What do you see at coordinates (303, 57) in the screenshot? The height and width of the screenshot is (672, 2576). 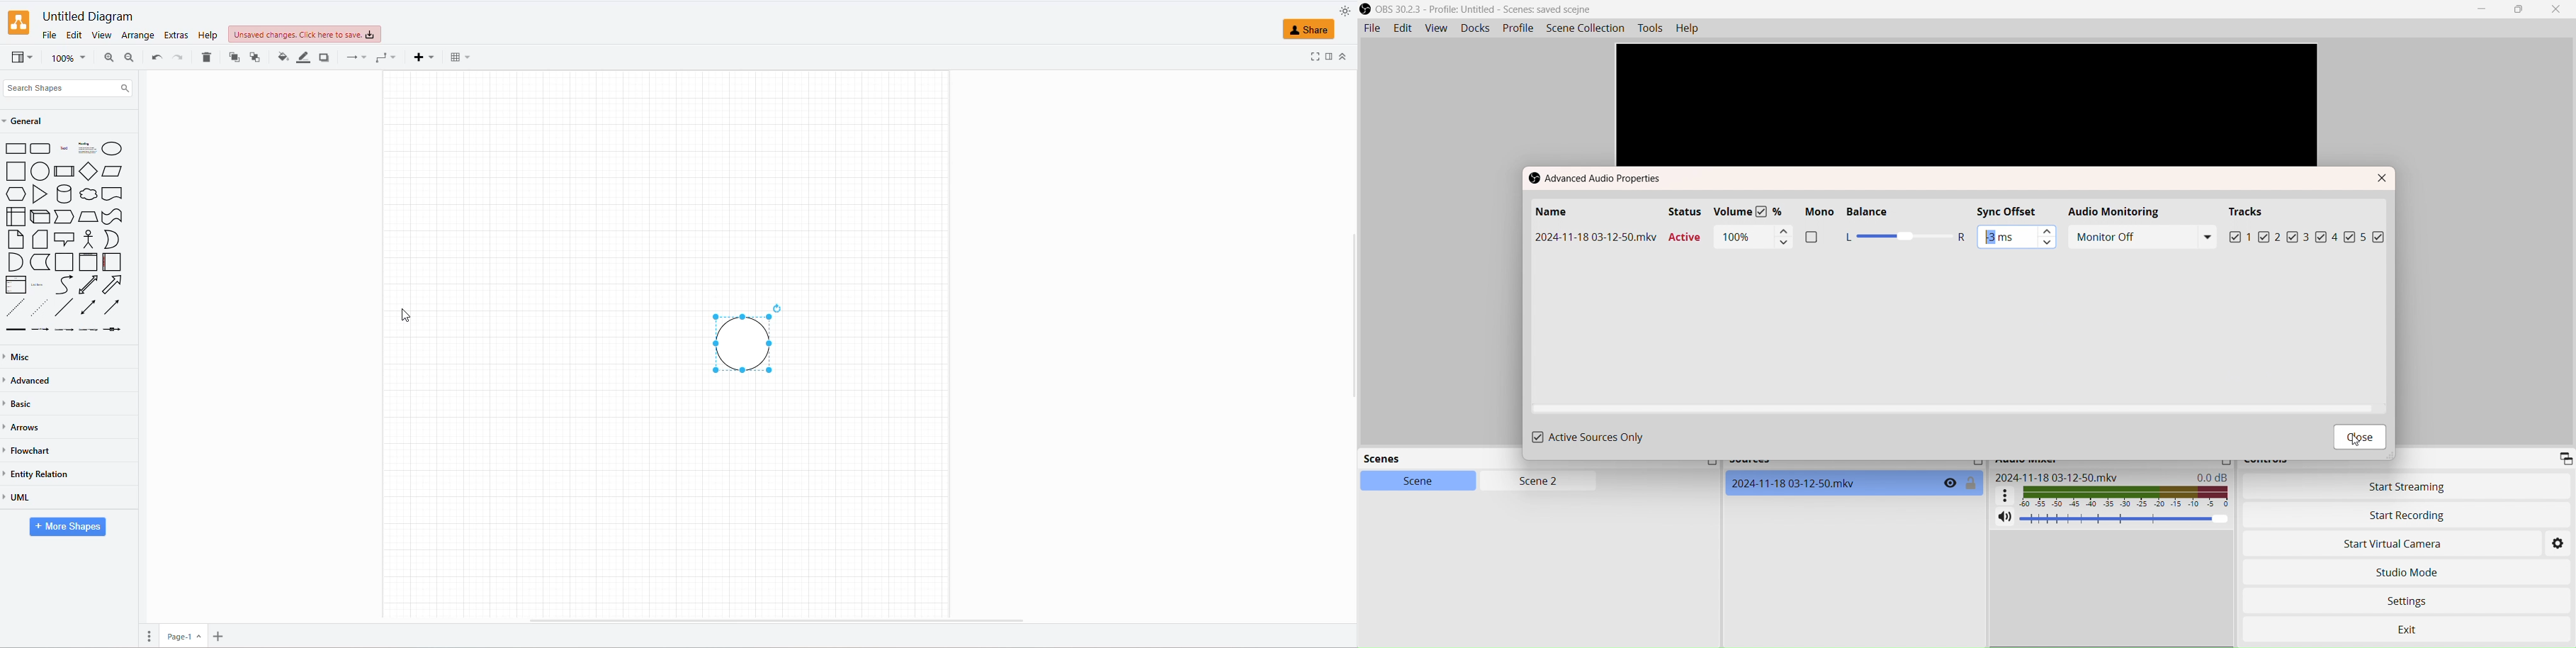 I see `LINE COLOR` at bounding box center [303, 57].